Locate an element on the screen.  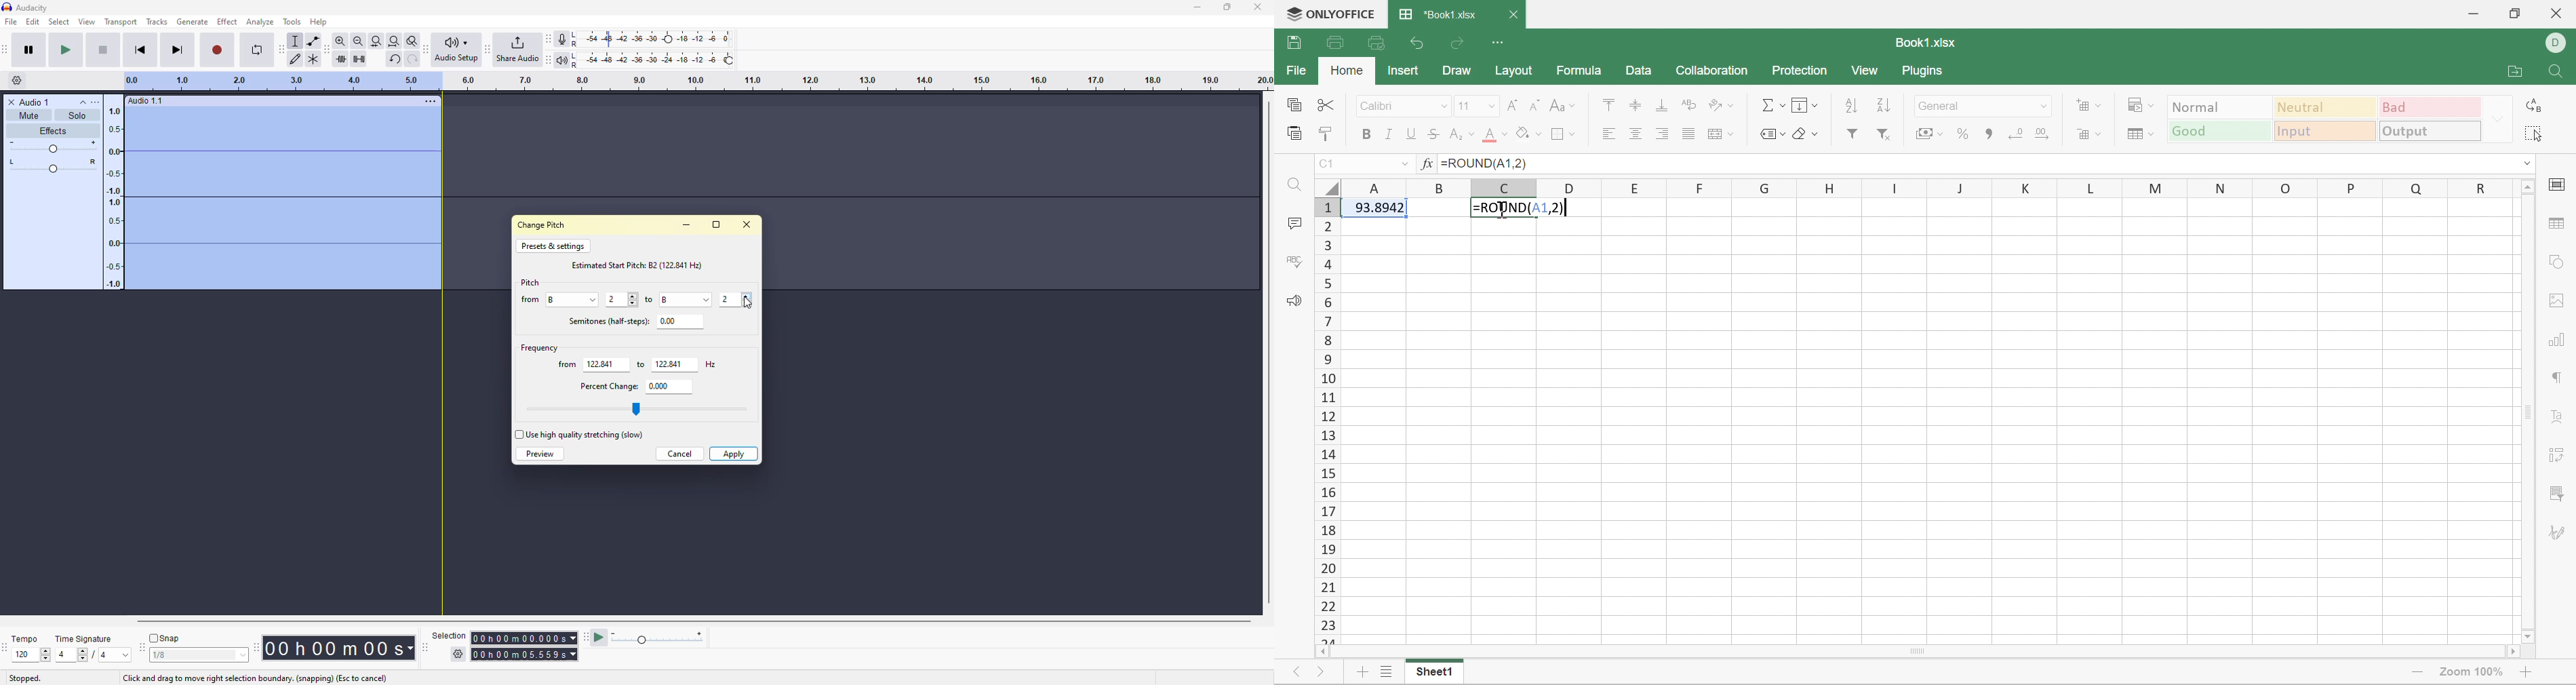
draw tools is located at coordinates (297, 58).